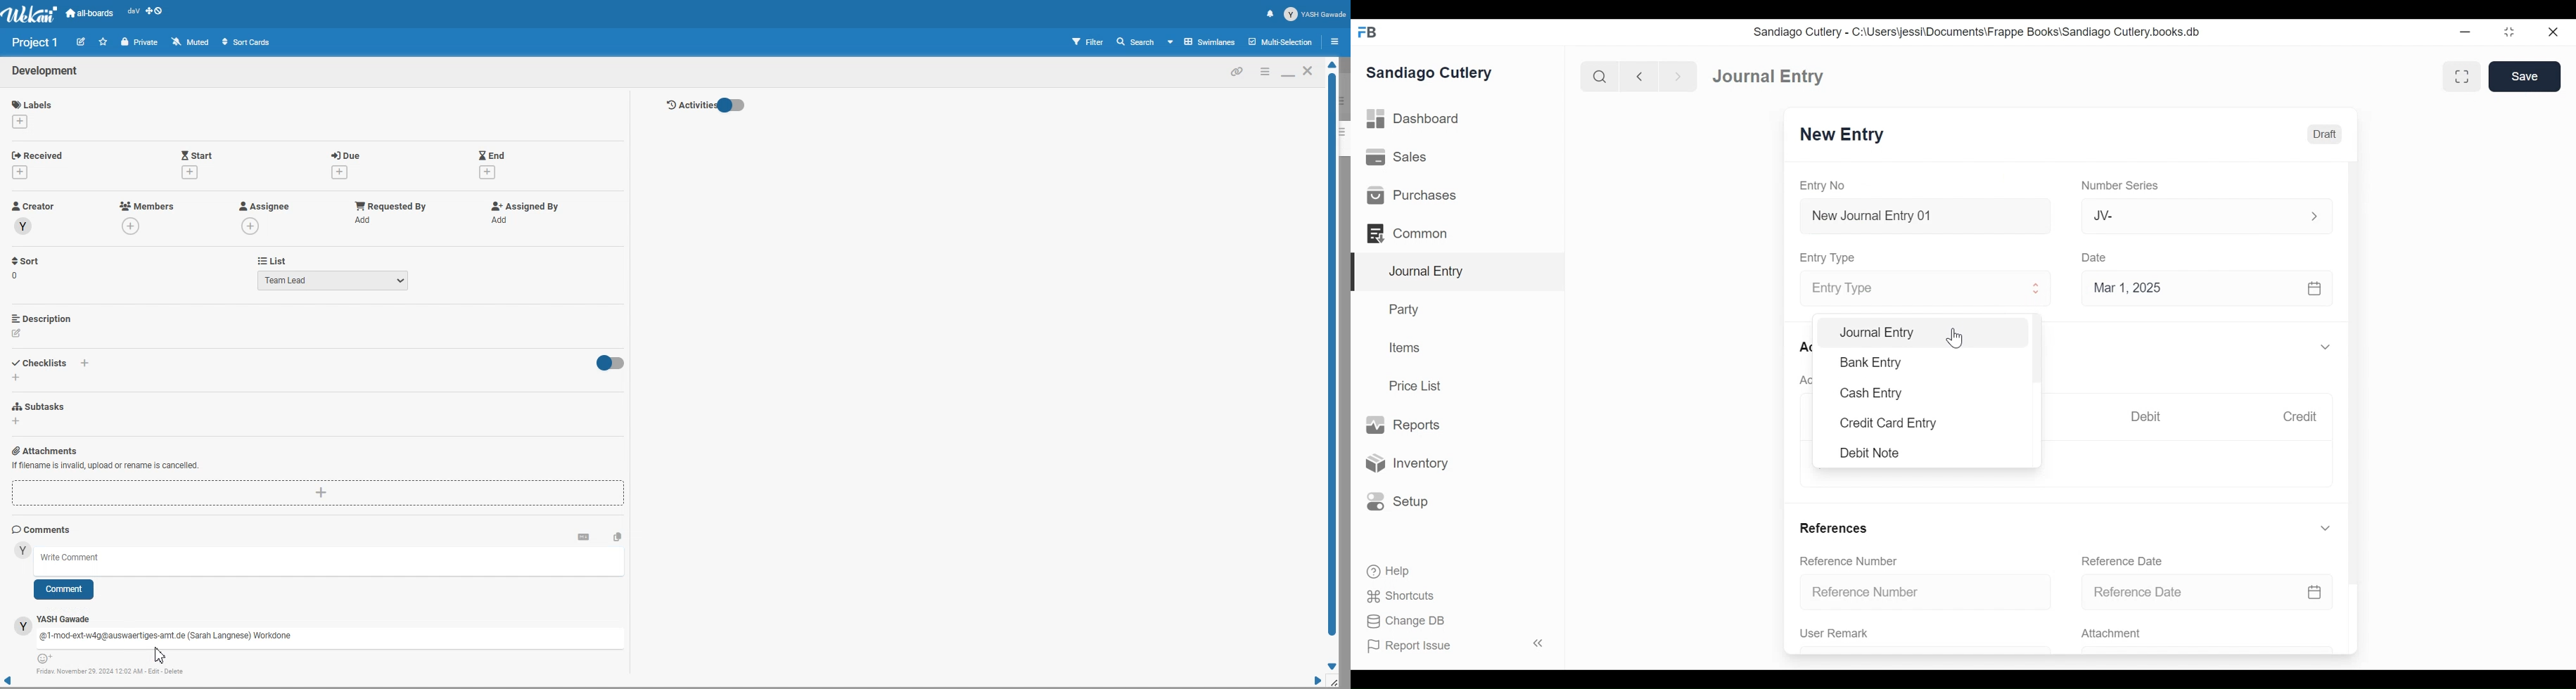 The width and height of the screenshot is (2576, 700). Describe the element at coordinates (189, 172) in the screenshot. I see `add` at that location.